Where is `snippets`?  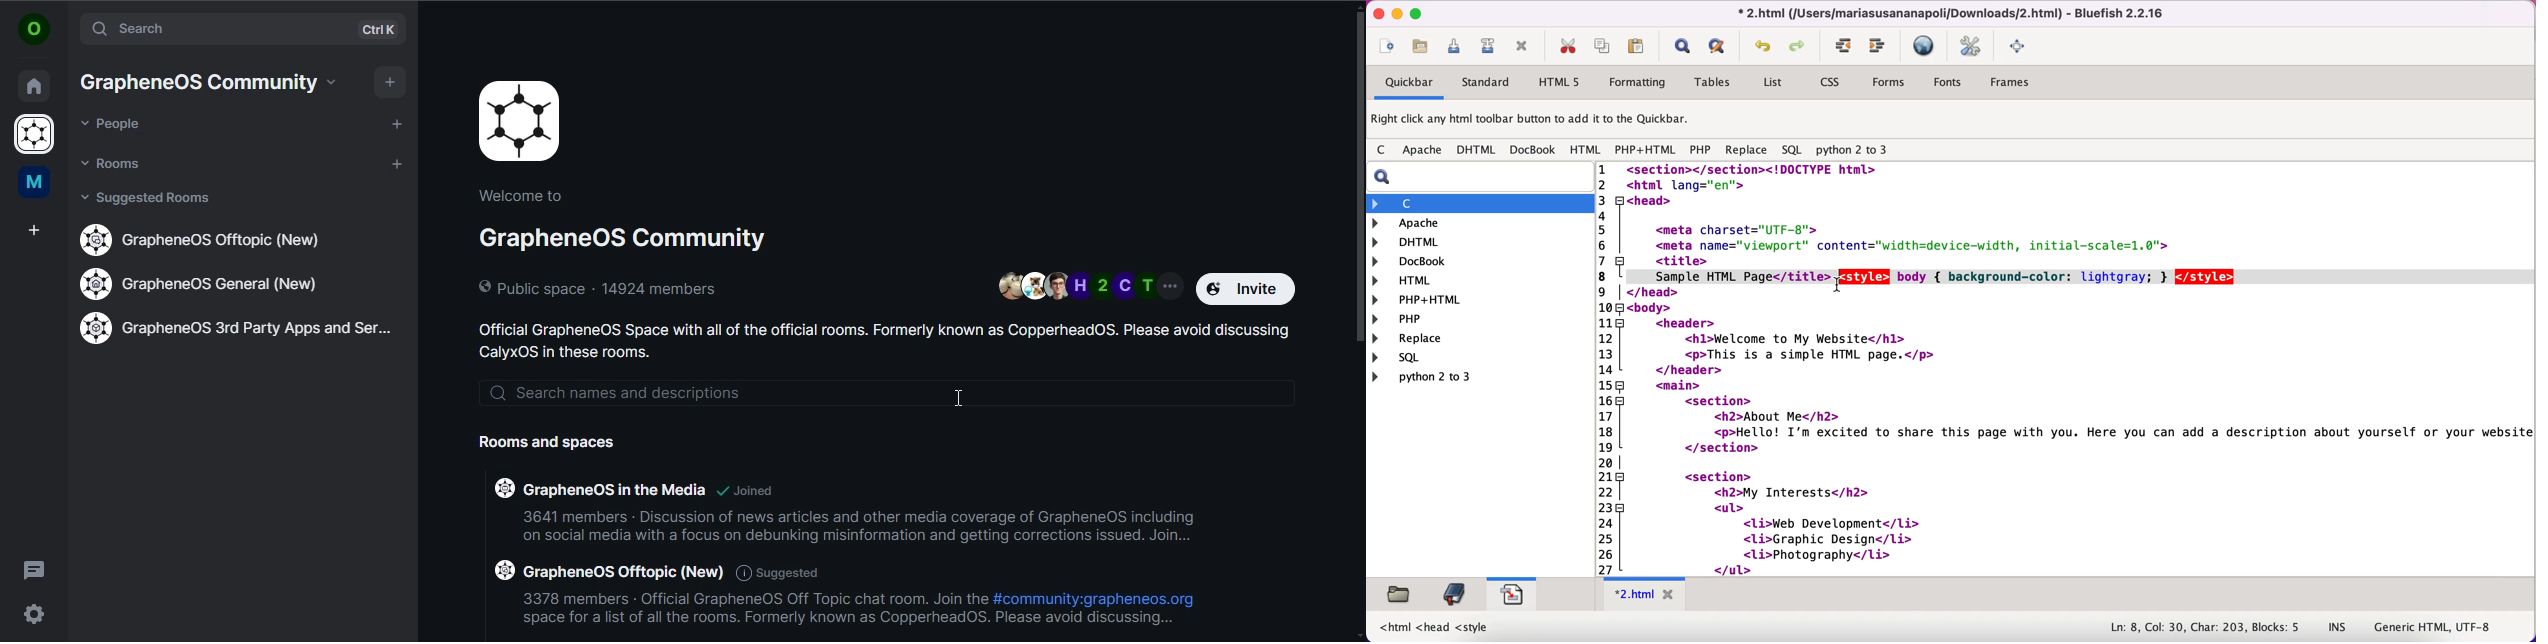 snippets is located at coordinates (1511, 592).